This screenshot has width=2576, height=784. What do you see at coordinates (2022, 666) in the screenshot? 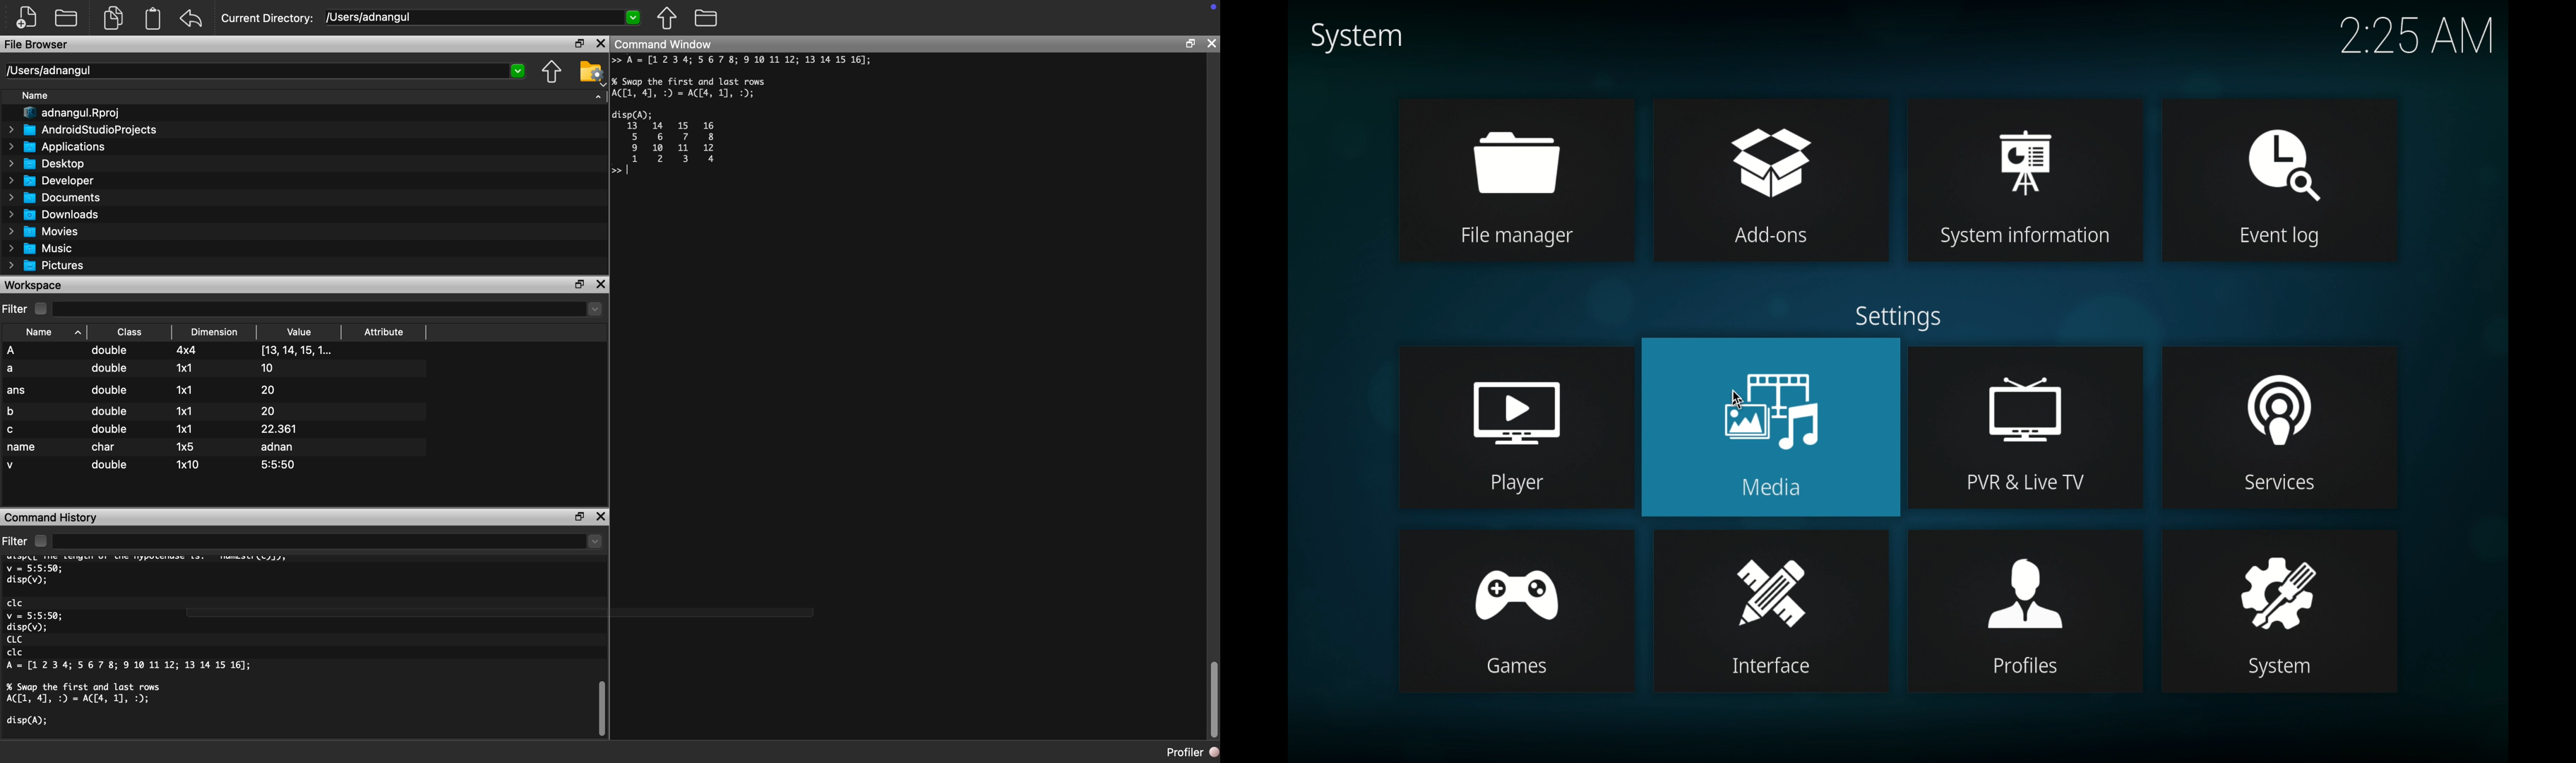
I see `Profiles` at bounding box center [2022, 666].